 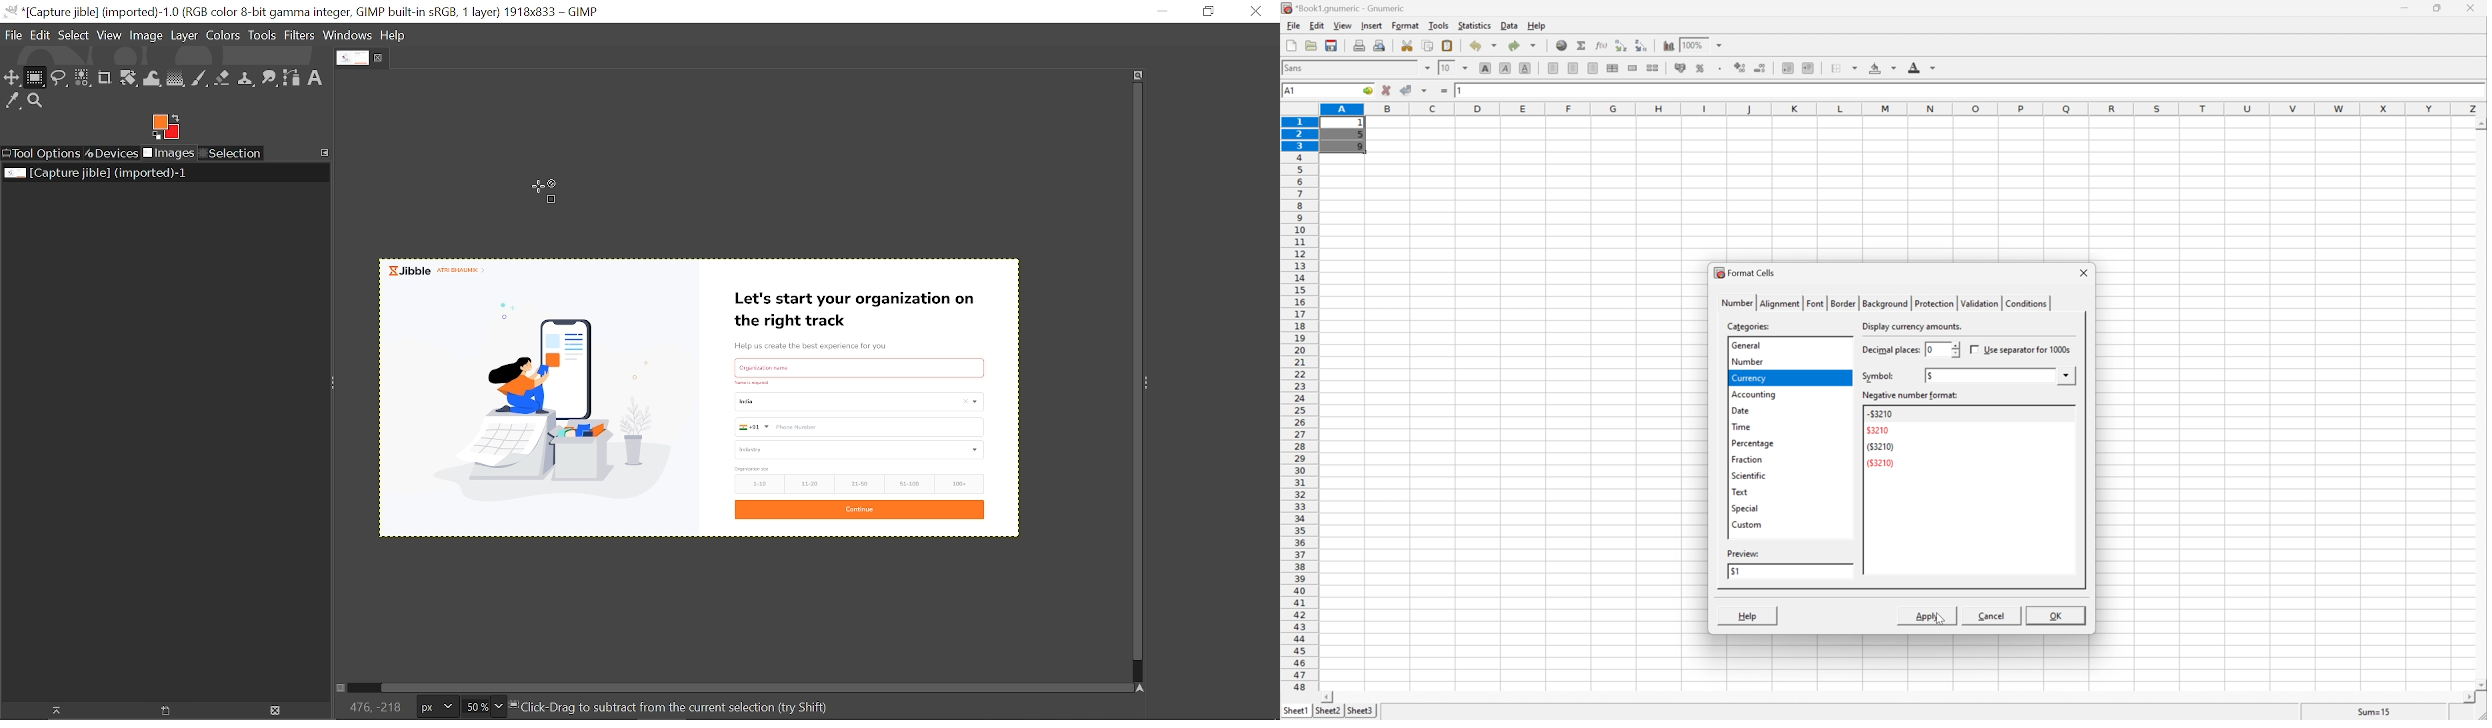 I want to click on edit function in current cell, so click(x=1602, y=44).